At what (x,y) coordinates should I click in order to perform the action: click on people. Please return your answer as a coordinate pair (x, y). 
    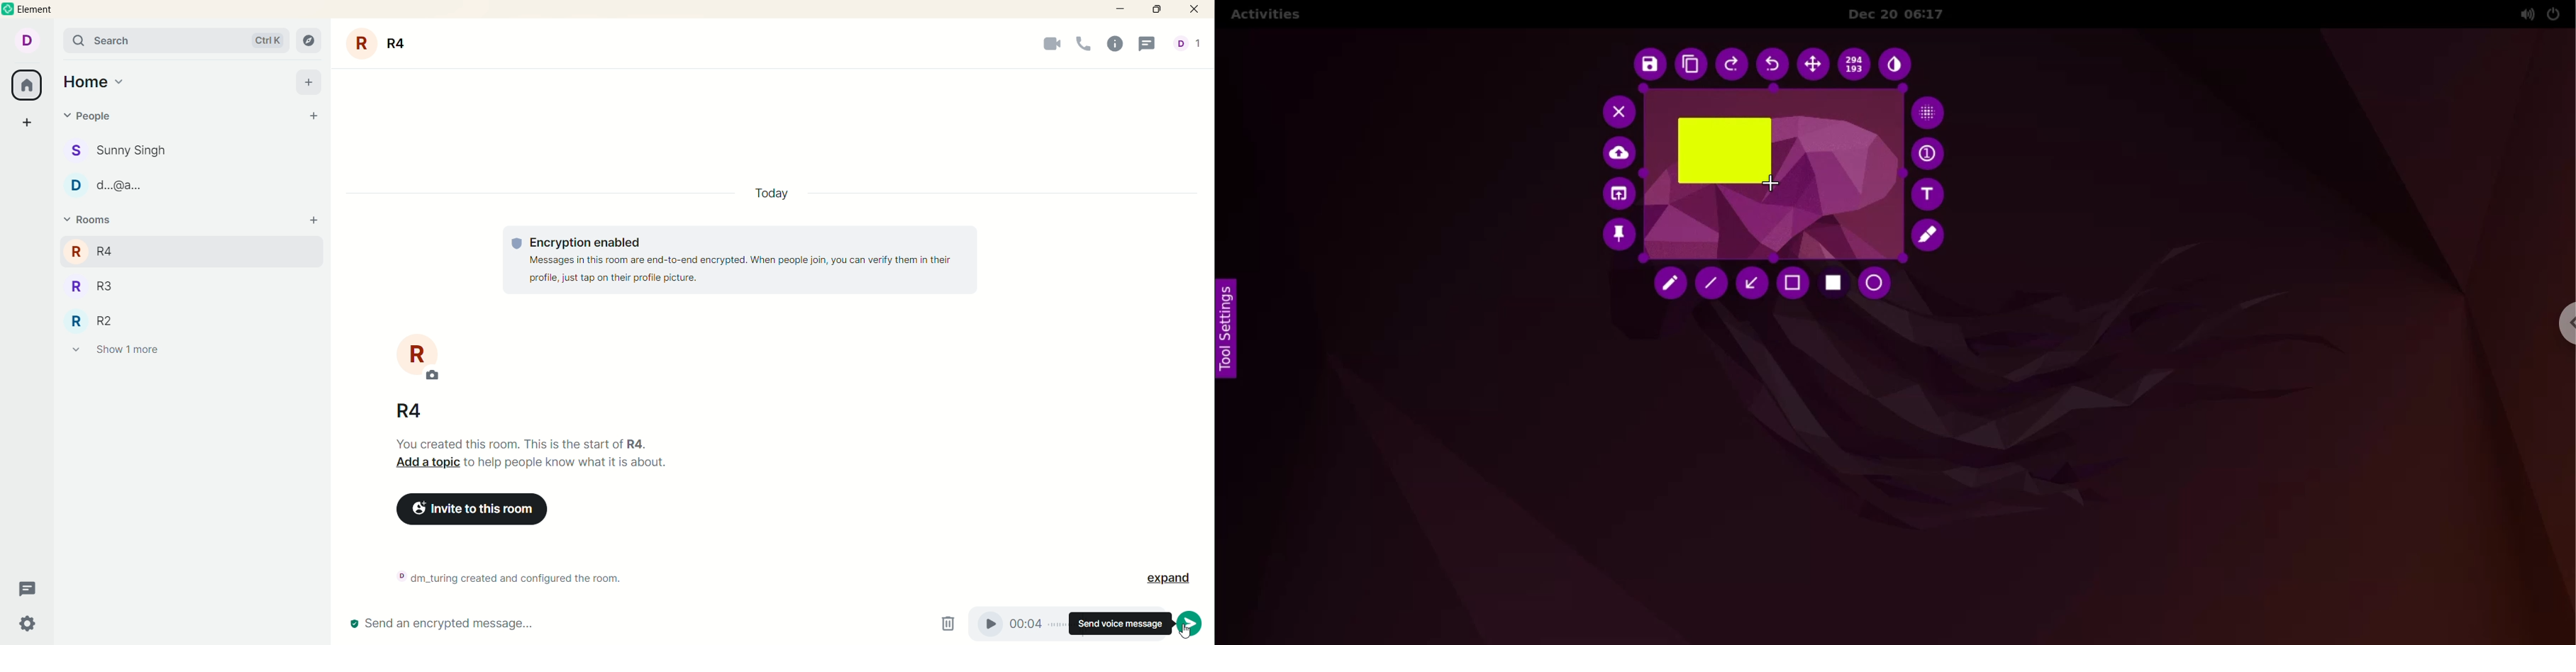
    Looking at the image, I should click on (129, 188).